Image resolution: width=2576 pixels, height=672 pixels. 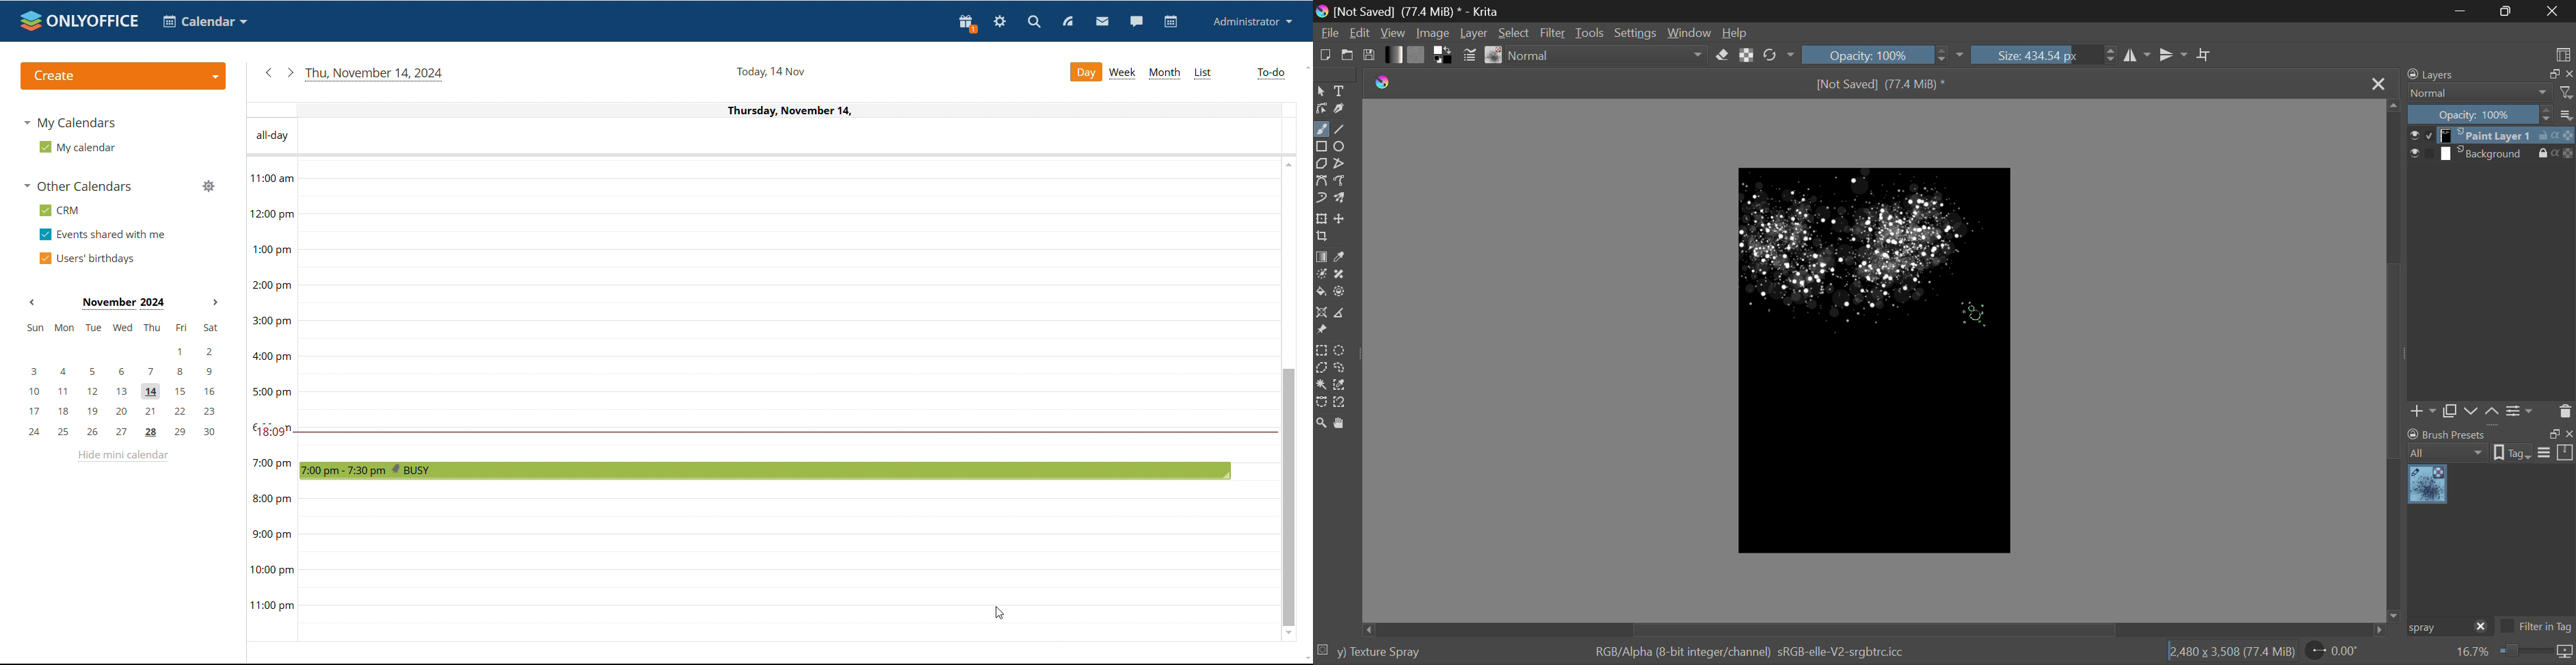 I want to click on Colors in Use, so click(x=1444, y=55).